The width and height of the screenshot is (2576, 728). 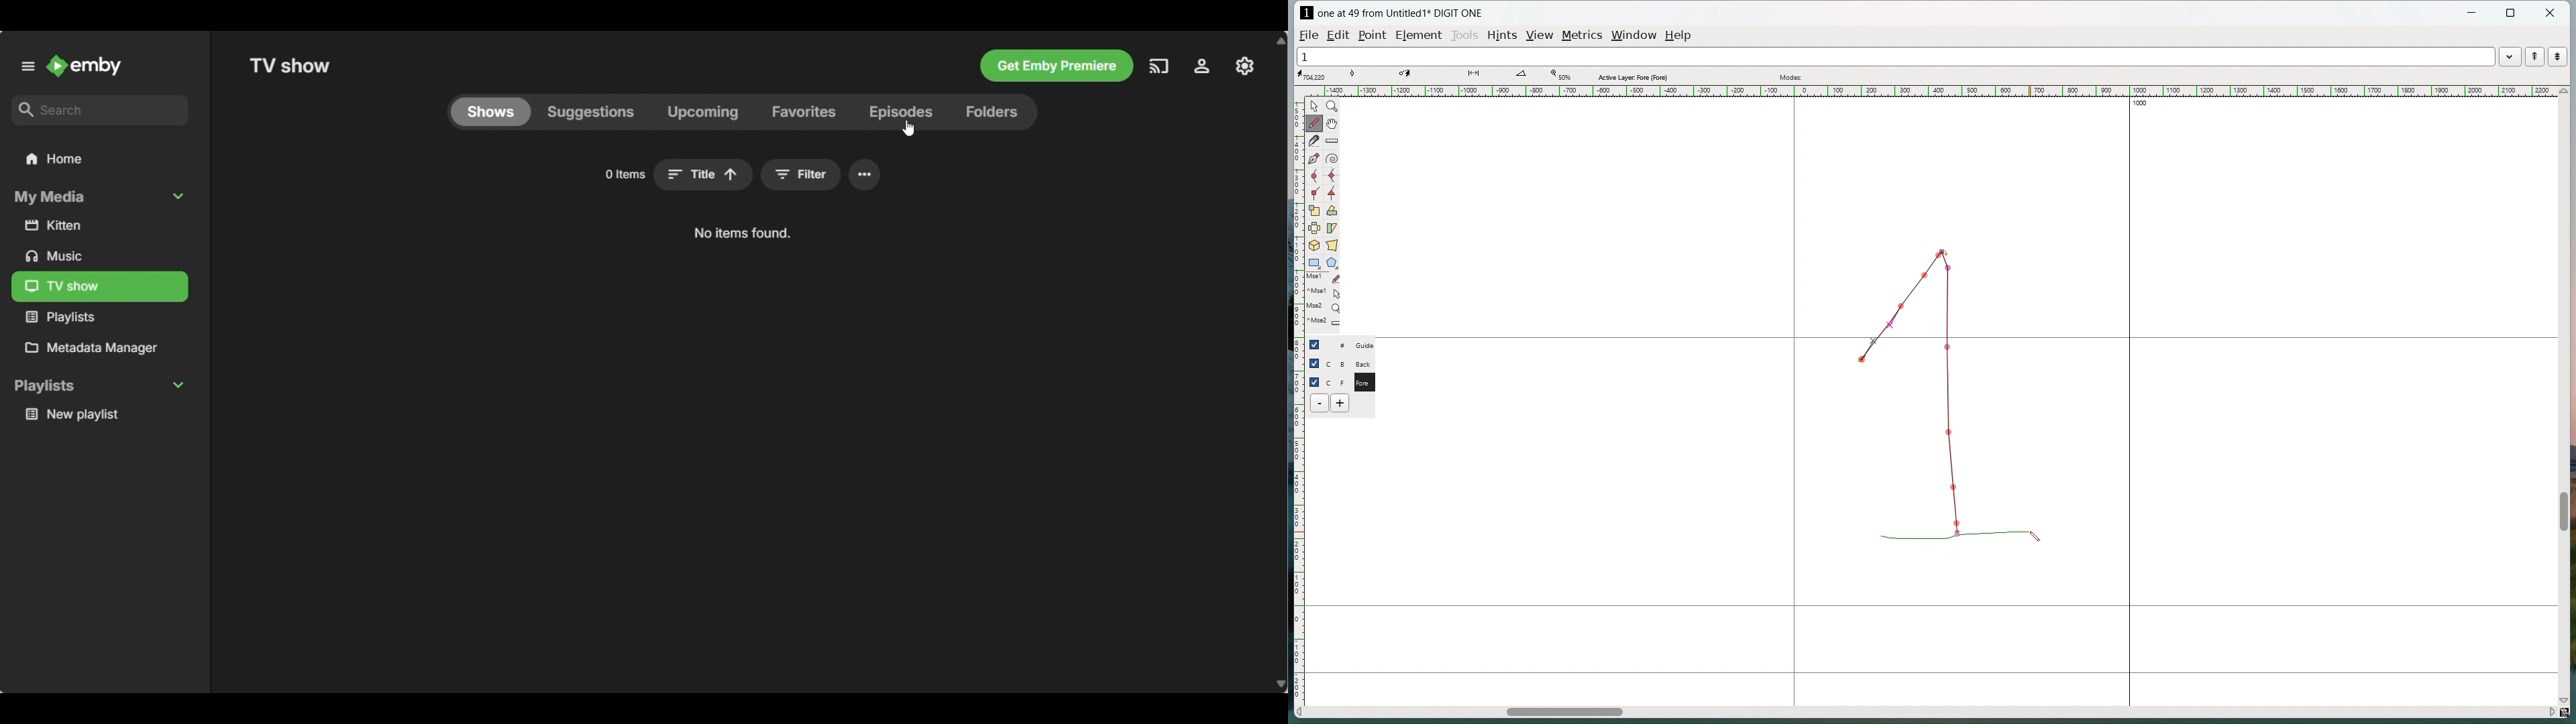 I want to click on maximize, so click(x=2512, y=13).